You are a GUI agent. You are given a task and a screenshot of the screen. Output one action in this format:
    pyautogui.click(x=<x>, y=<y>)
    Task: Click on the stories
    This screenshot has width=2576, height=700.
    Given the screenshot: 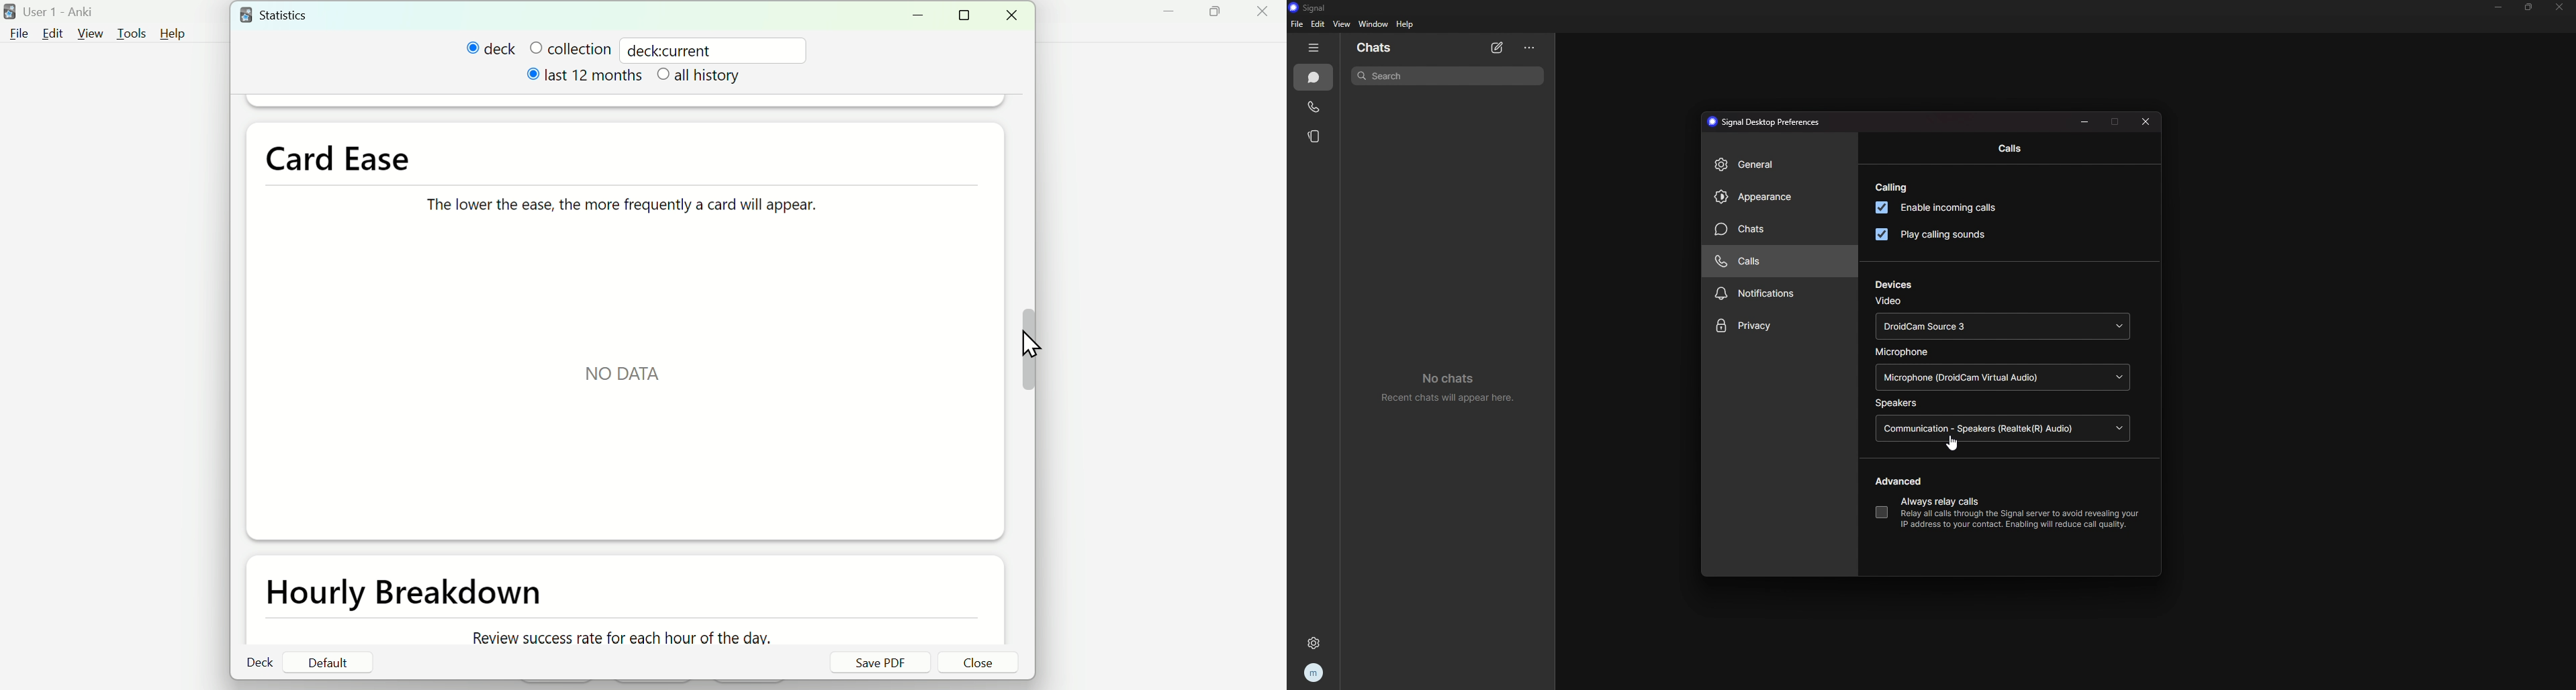 What is the action you would take?
    pyautogui.click(x=1316, y=136)
    